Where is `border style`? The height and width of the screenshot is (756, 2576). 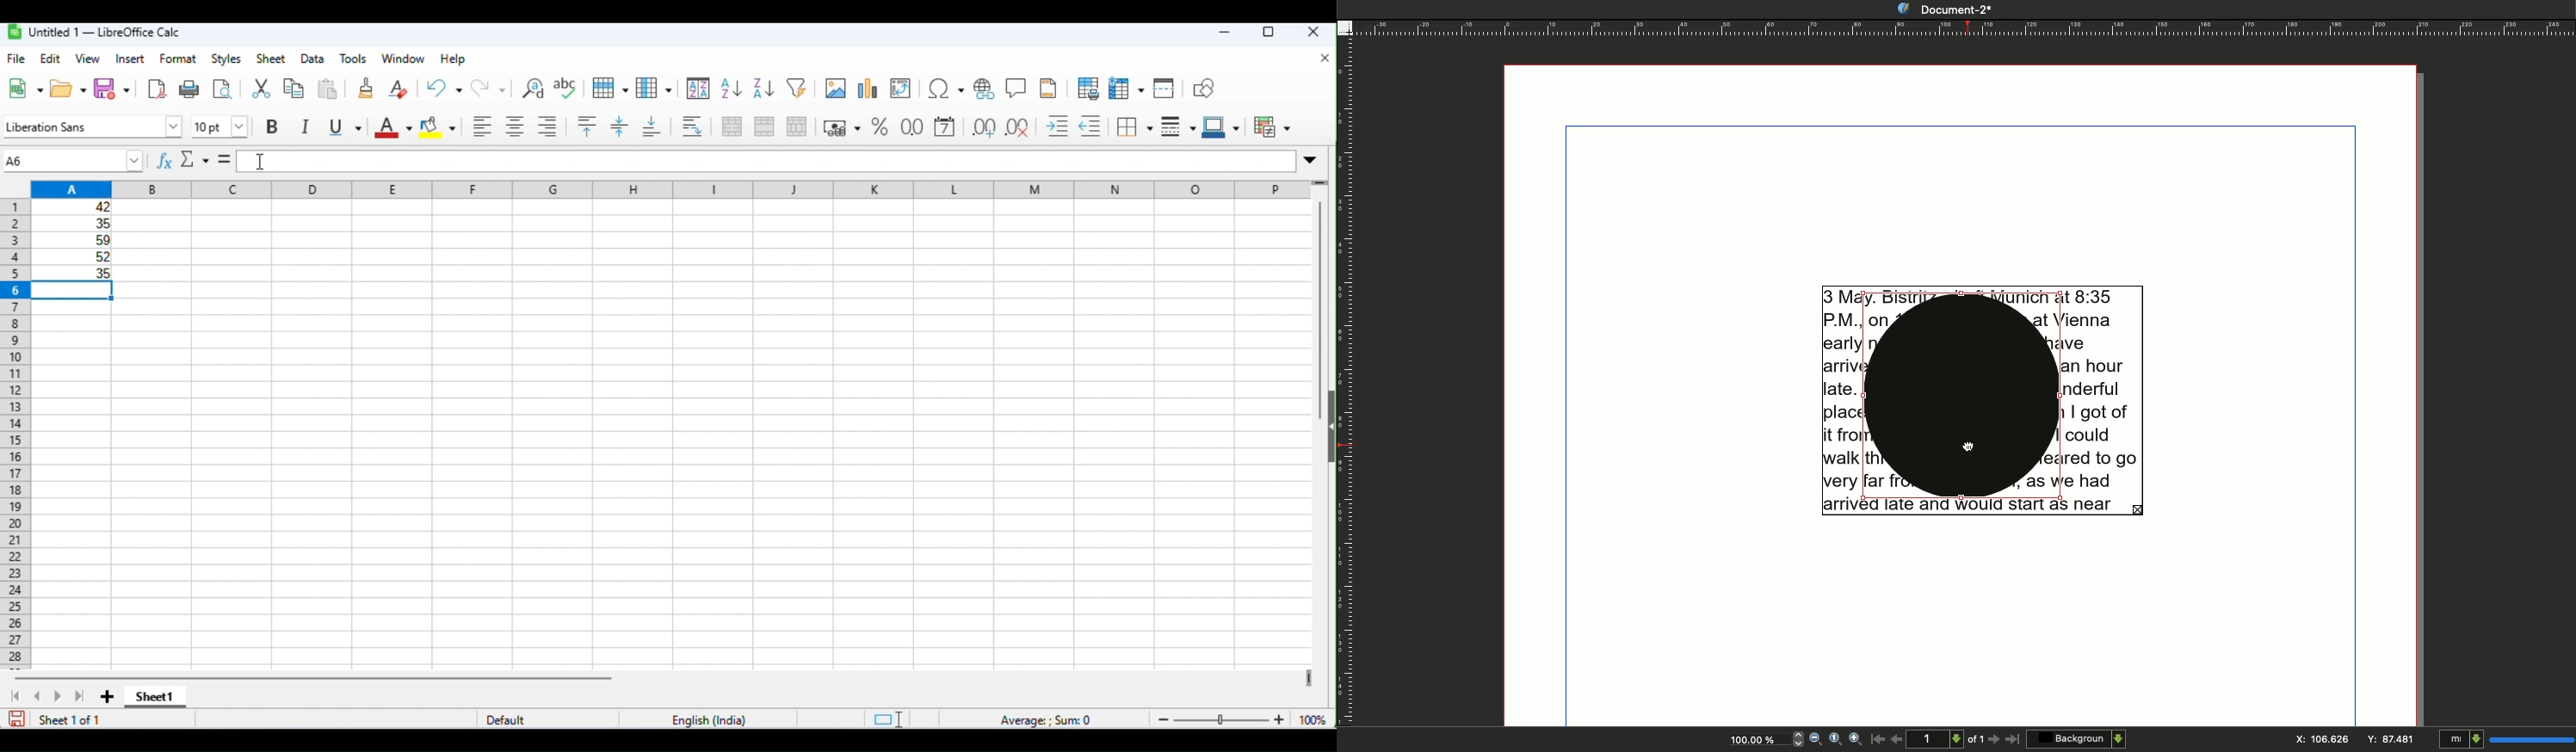 border style is located at coordinates (1176, 128).